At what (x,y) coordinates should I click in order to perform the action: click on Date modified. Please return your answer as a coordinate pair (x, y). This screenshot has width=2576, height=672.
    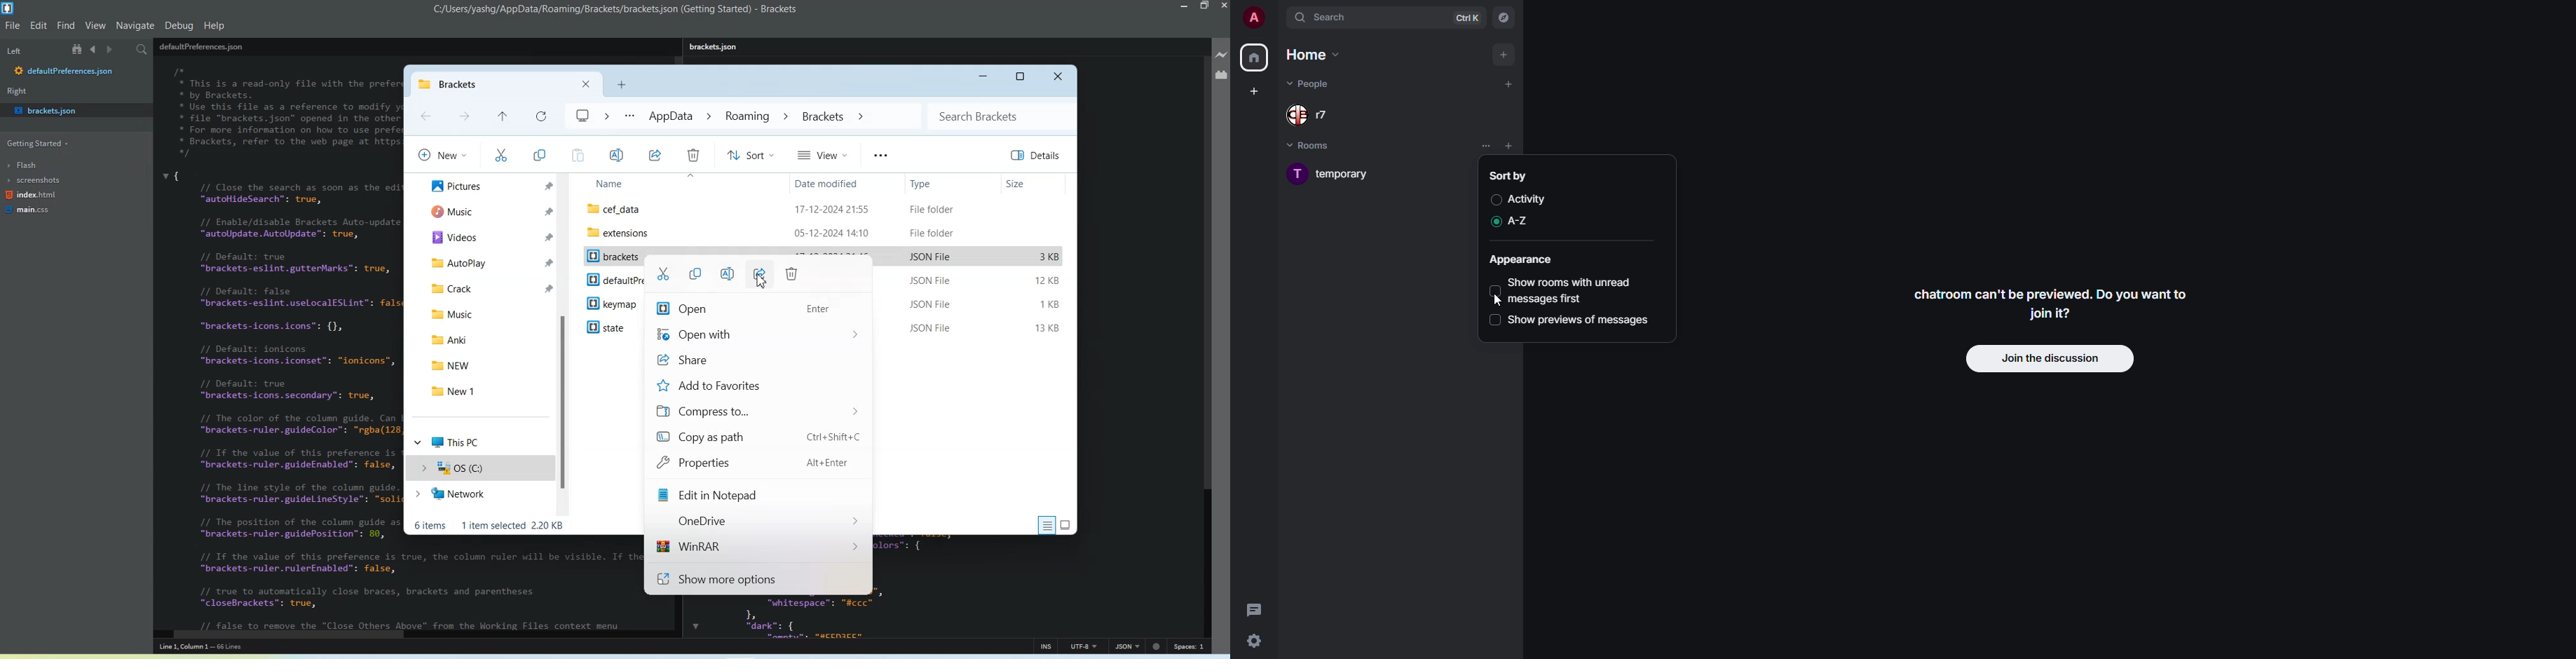
    Looking at the image, I should click on (849, 183).